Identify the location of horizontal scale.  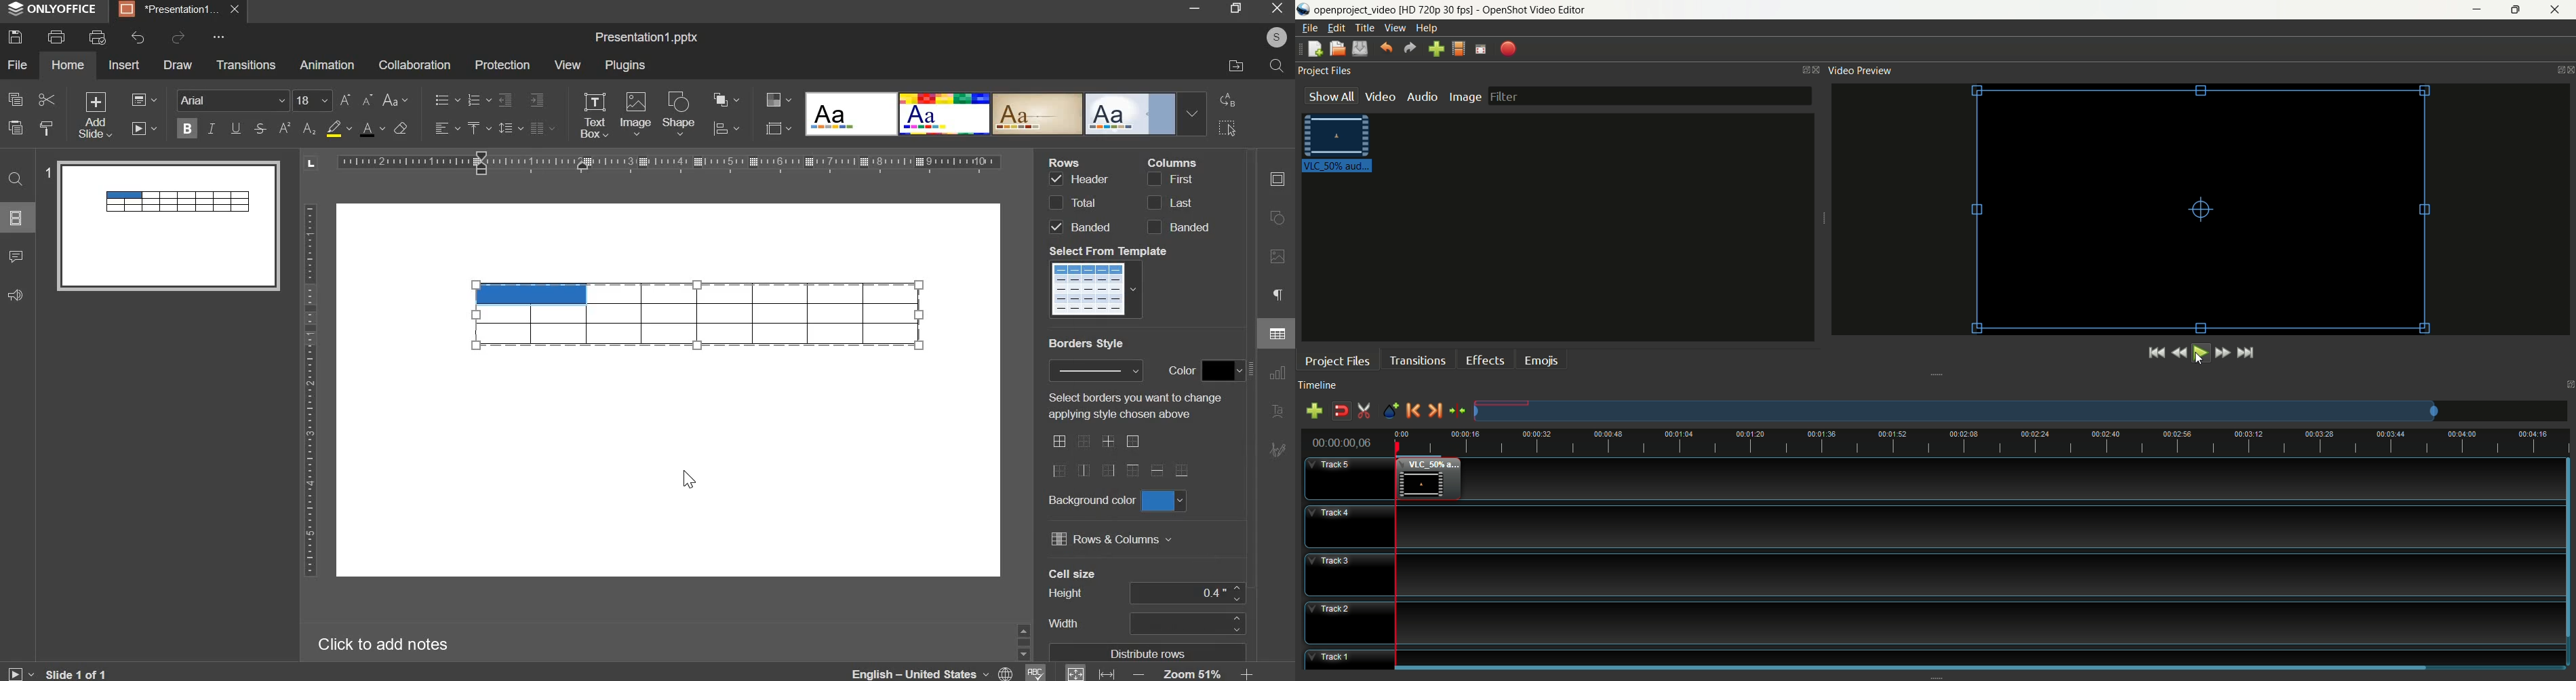
(668, 161).